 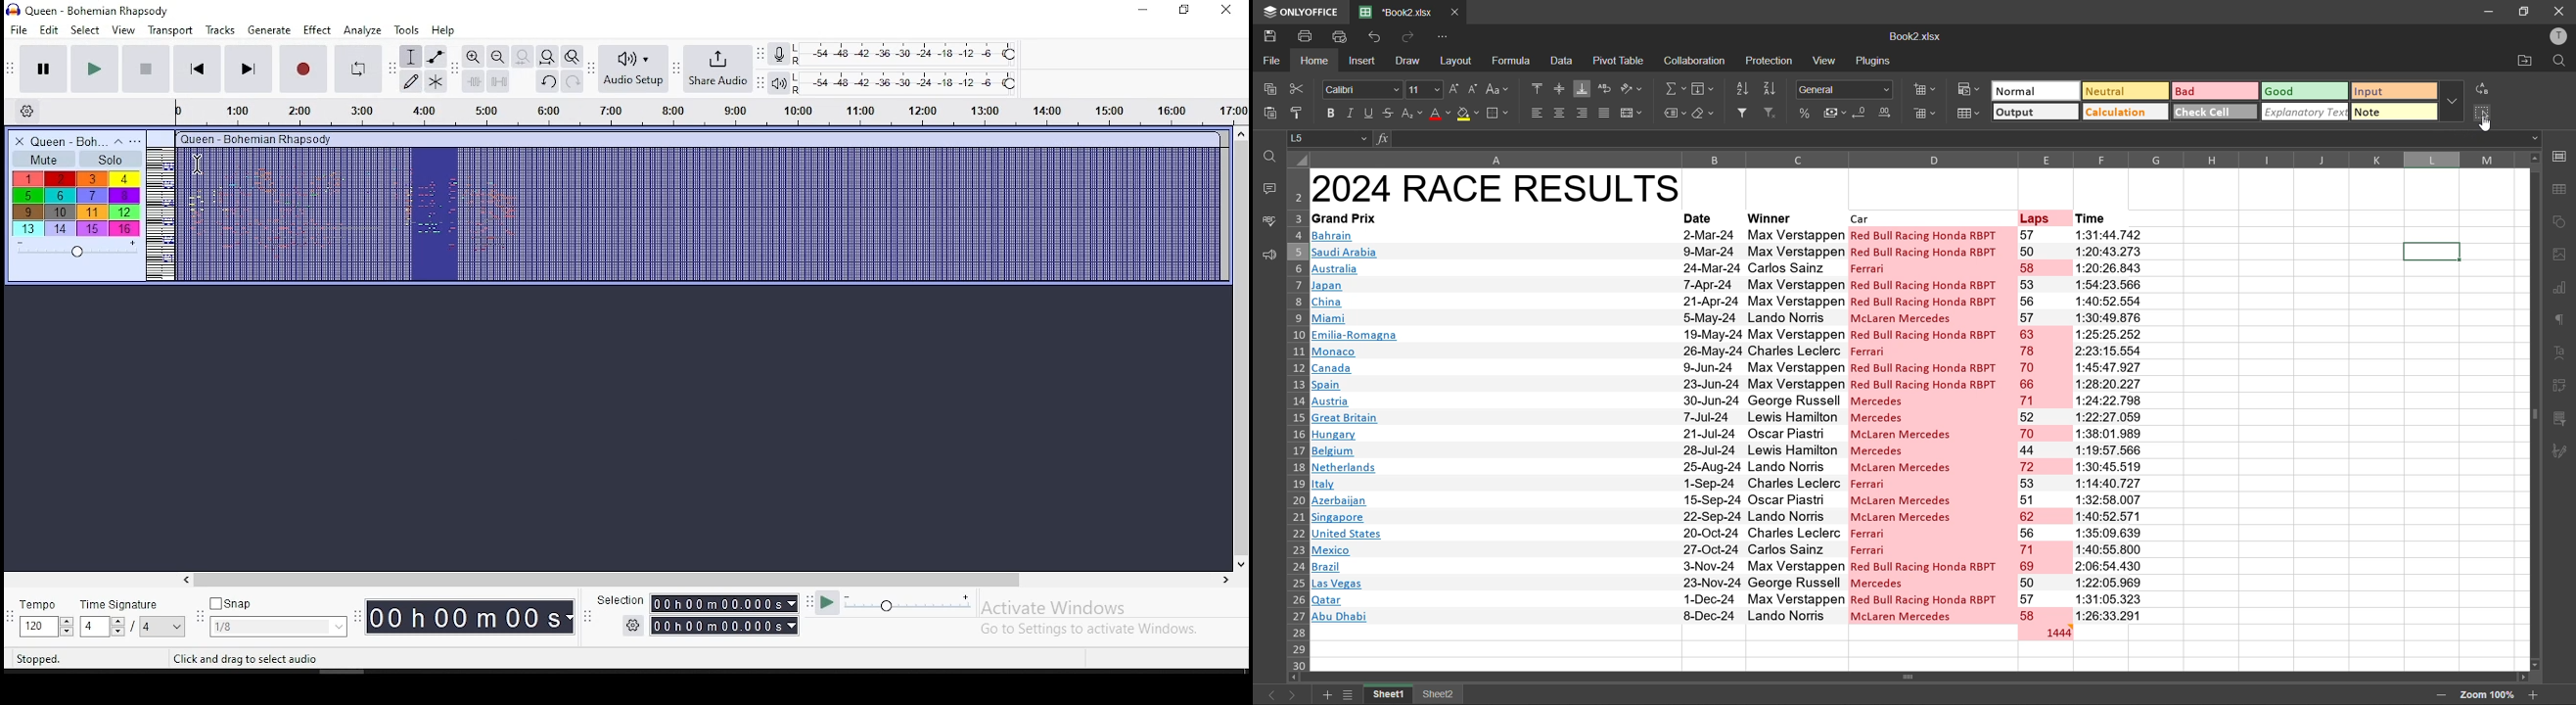 I want to click on audio setup, so click(x=633, y=69).